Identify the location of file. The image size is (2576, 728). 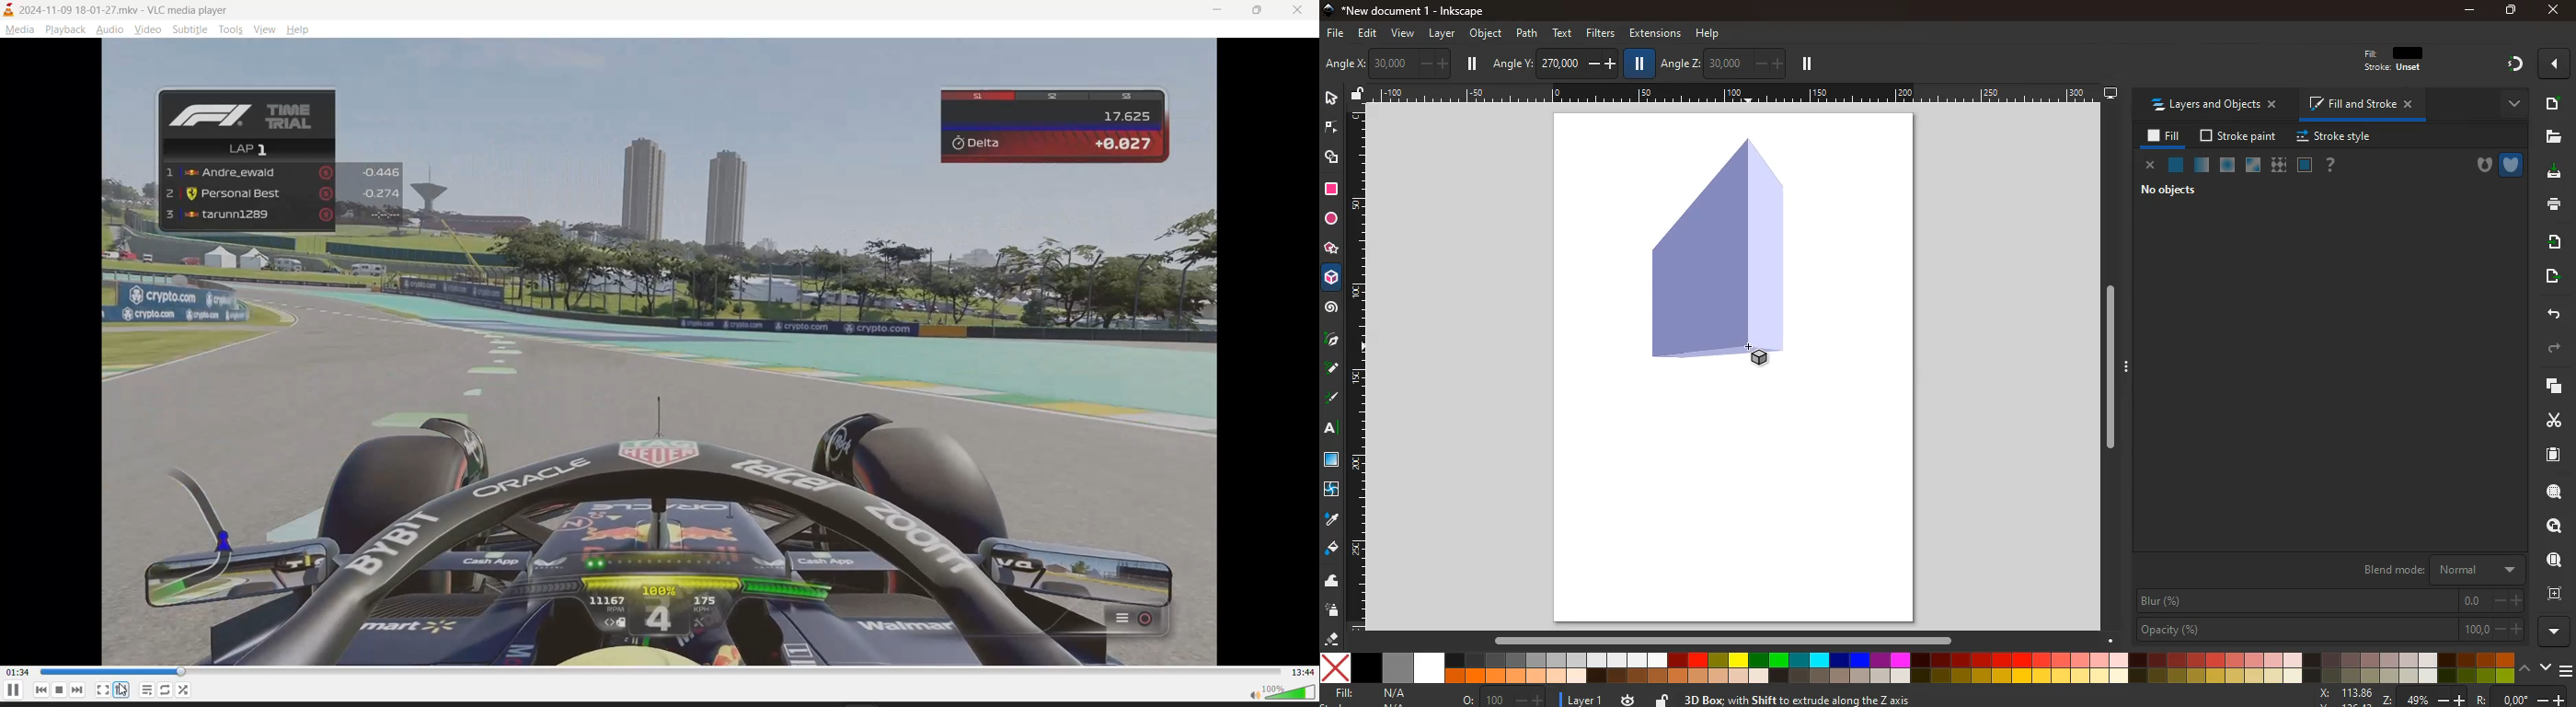
(1334, 32).